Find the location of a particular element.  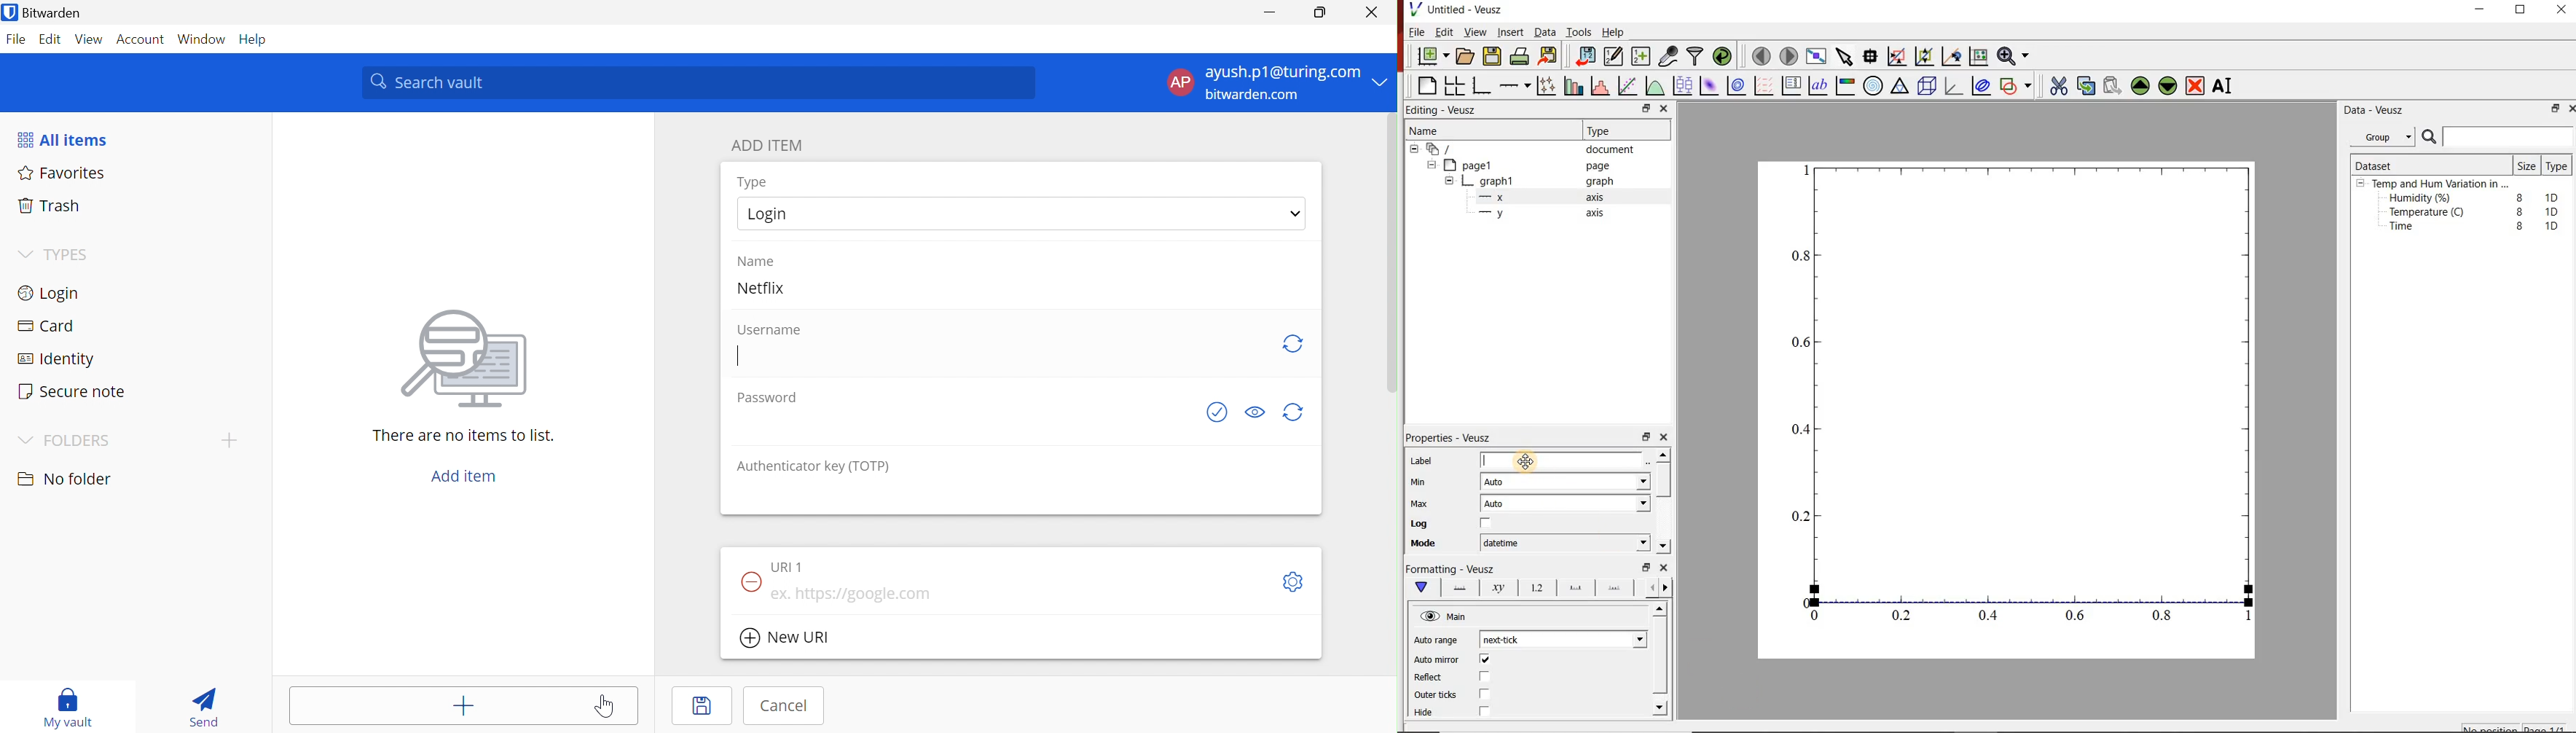

document widget is located at coordinates (1447, 150).